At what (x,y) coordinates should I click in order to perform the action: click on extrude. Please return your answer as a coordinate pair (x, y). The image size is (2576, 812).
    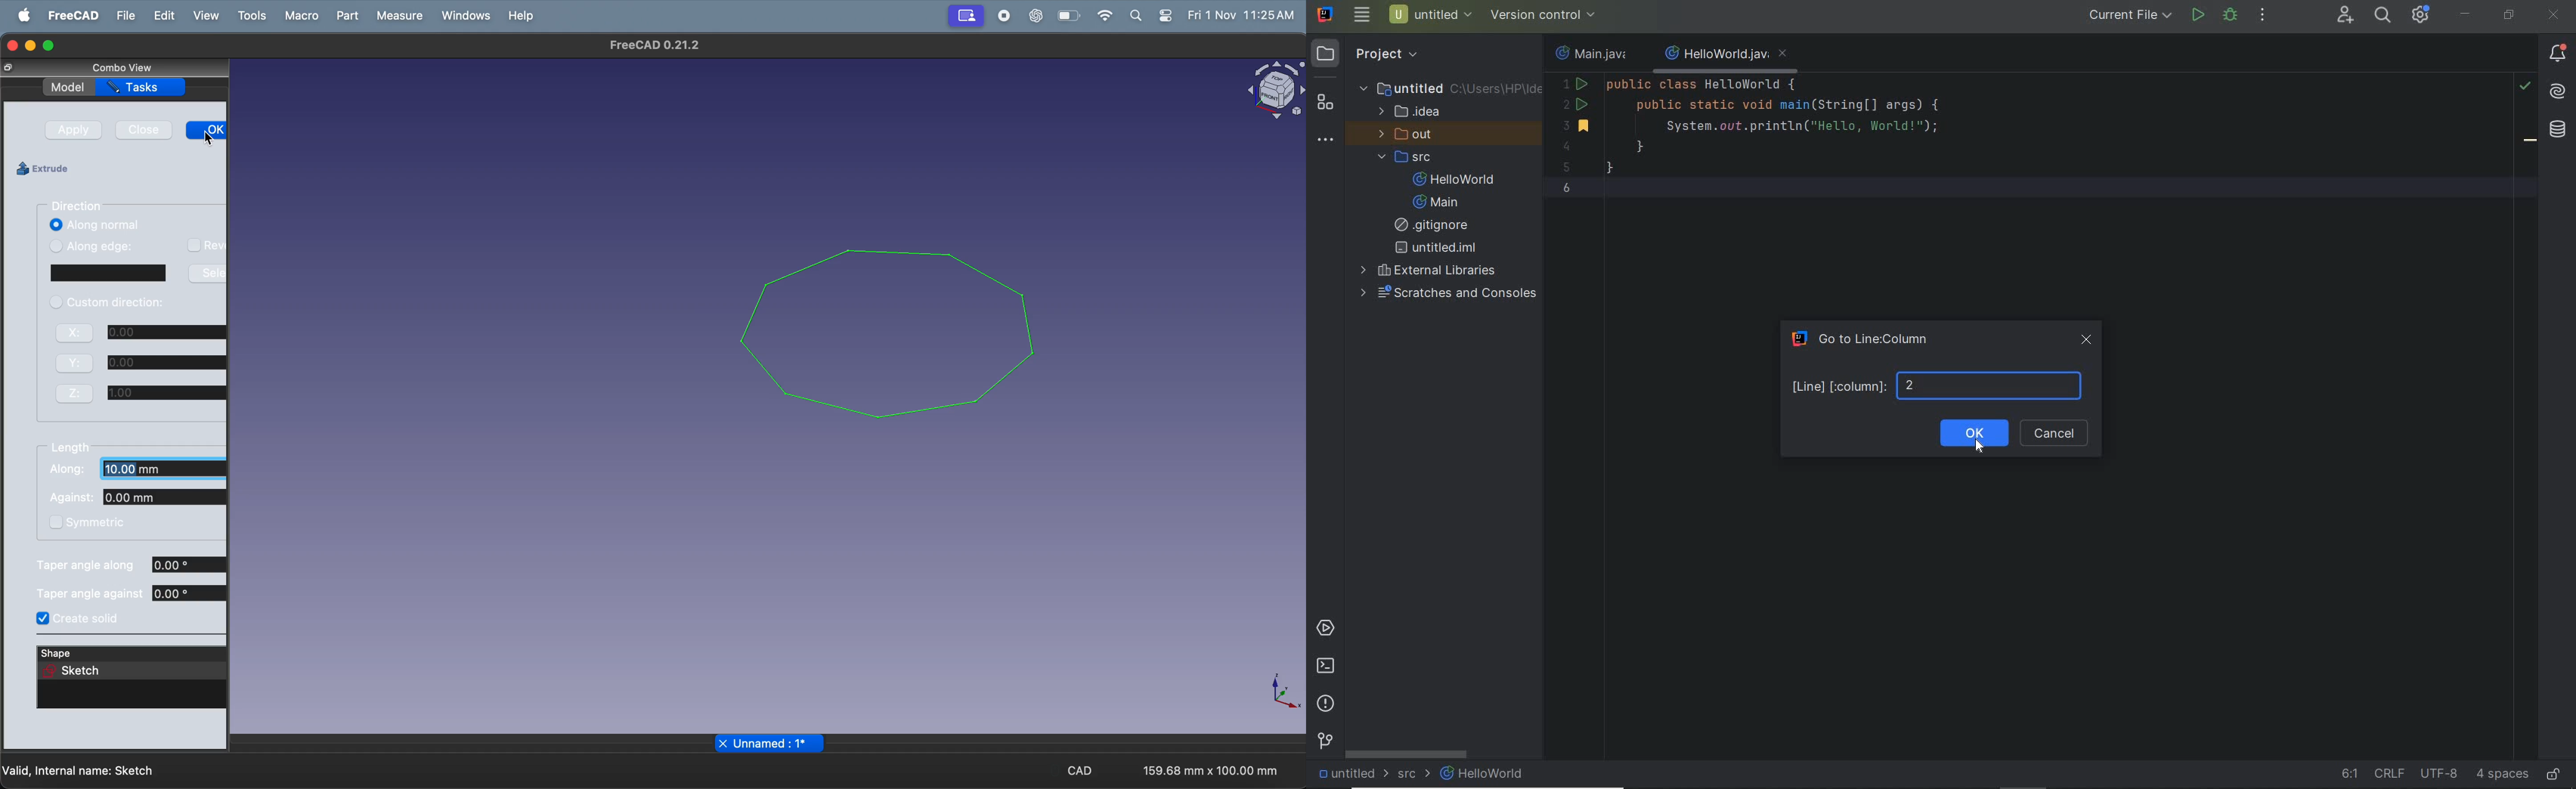
    Looking at the image, I should click on (46, 170).